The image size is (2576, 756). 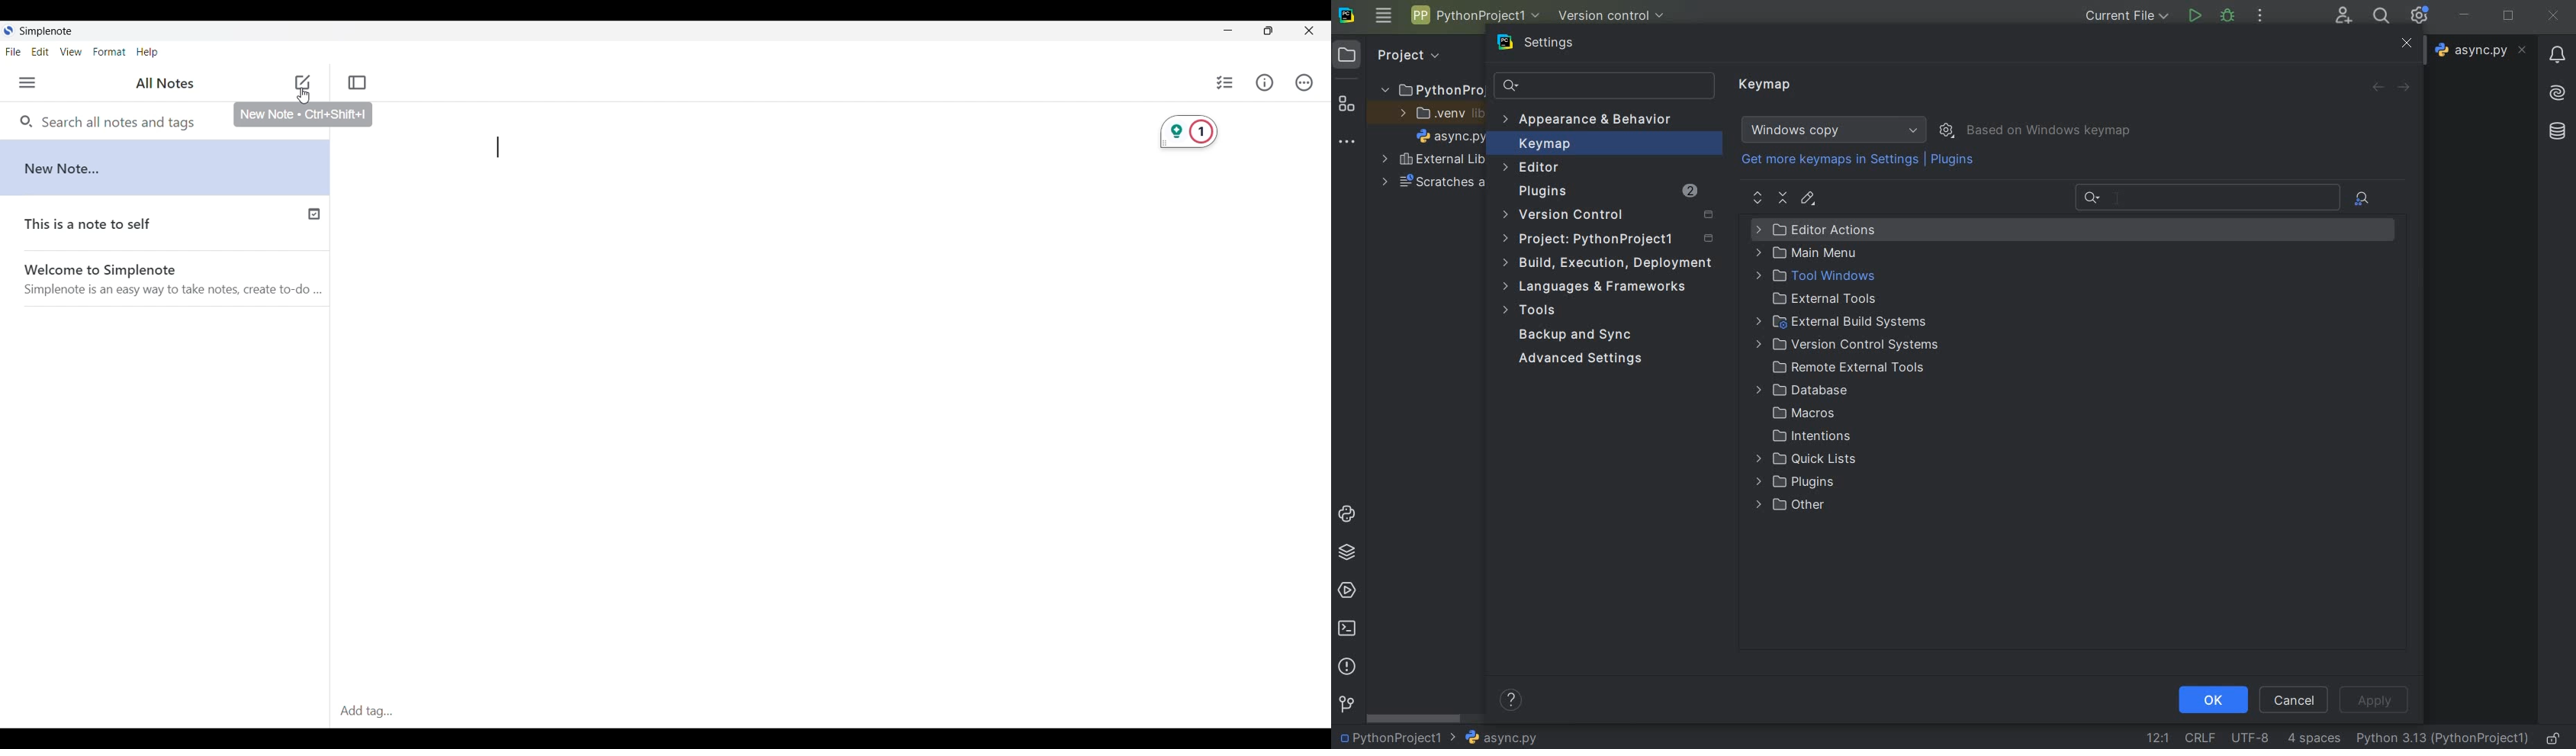 I want to click on debug, so click(x=2228, y=14).